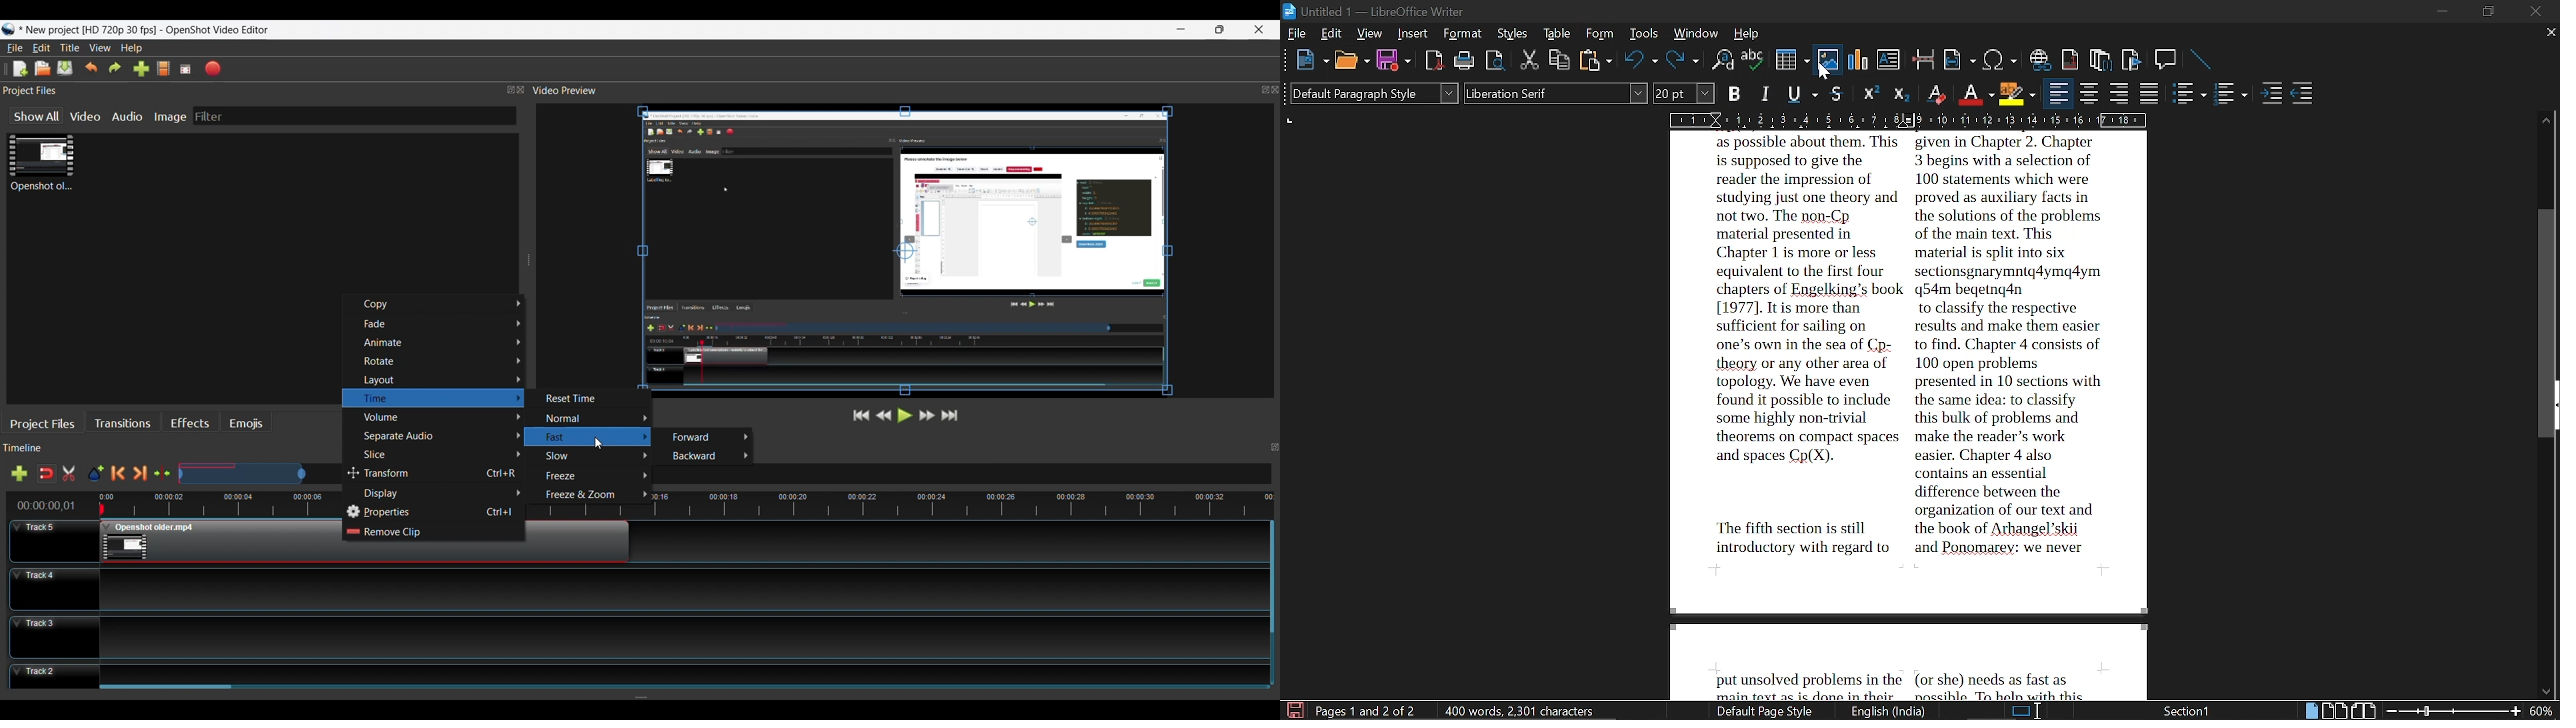 This screenshot has width=2576, height=728. I want to click on superscript, so click(1870, 93).